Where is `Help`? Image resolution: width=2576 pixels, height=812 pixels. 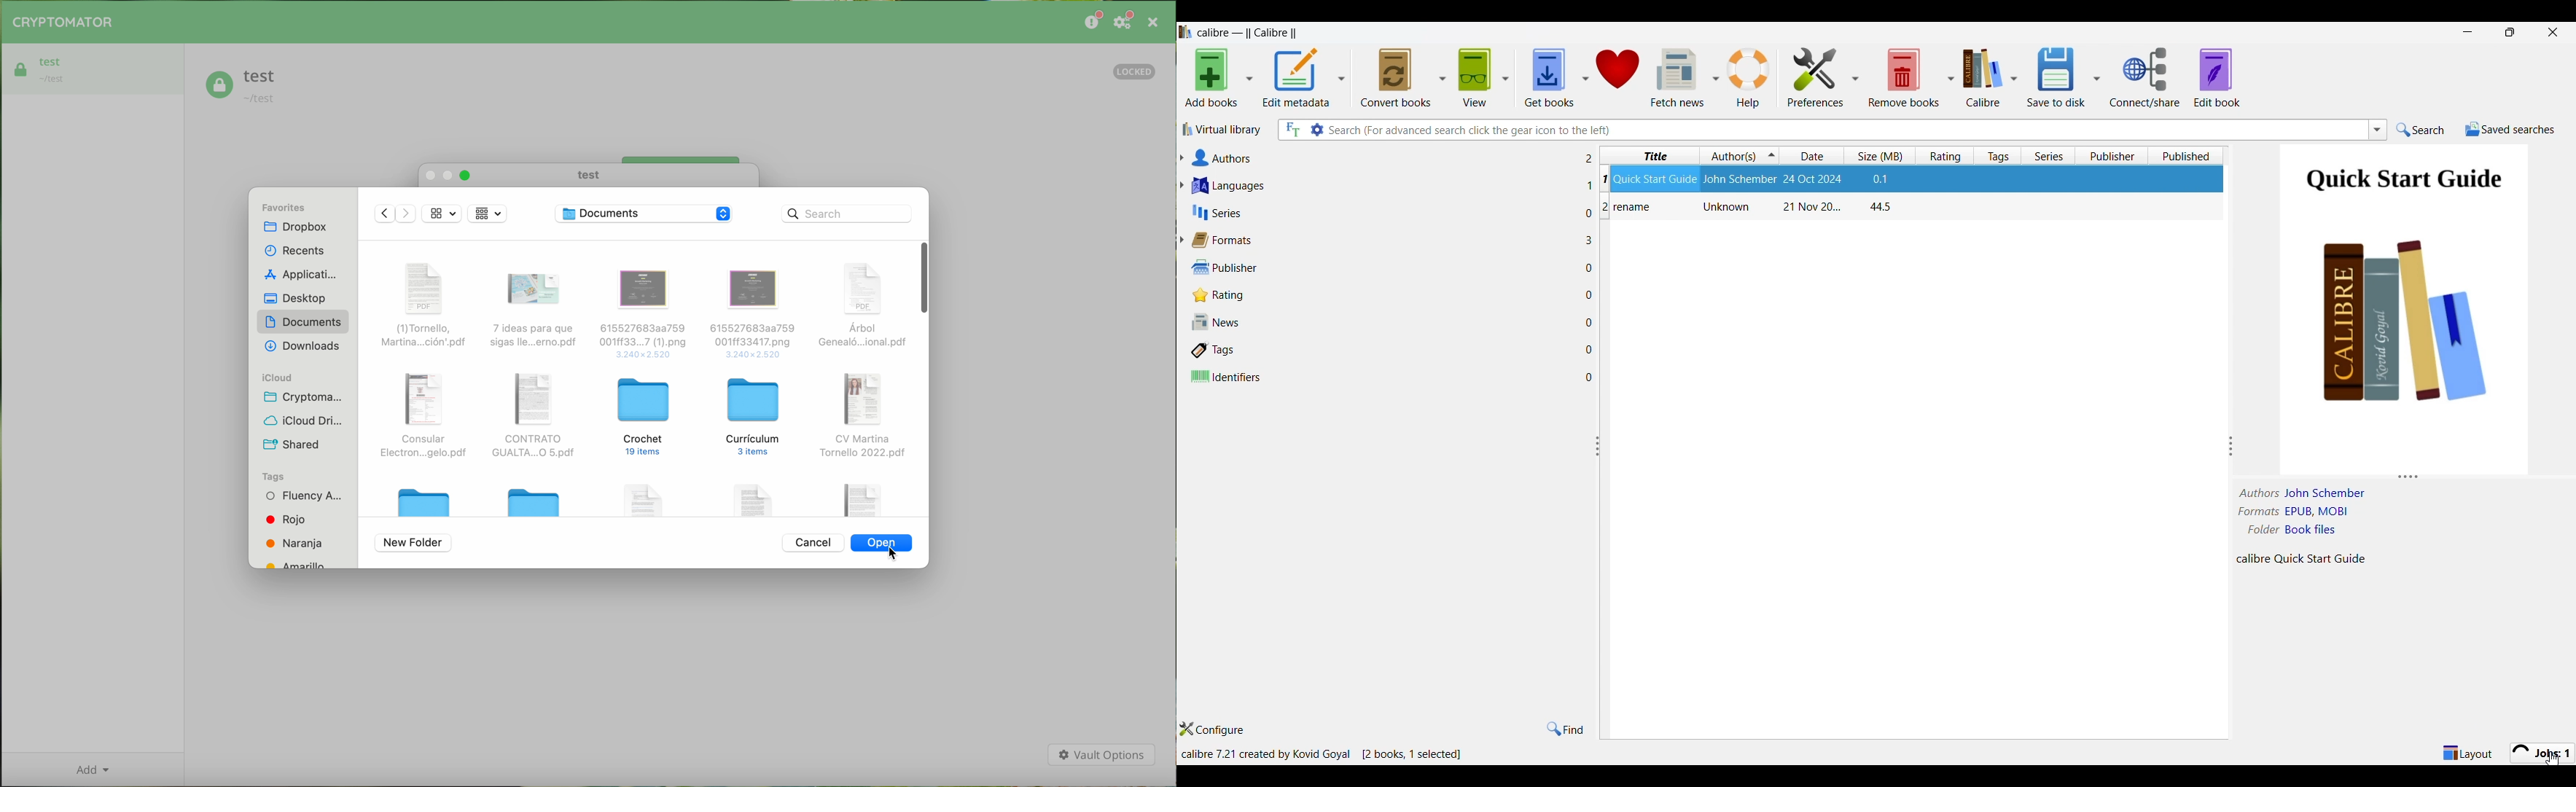 Help is located at coordinates (1749, 79).